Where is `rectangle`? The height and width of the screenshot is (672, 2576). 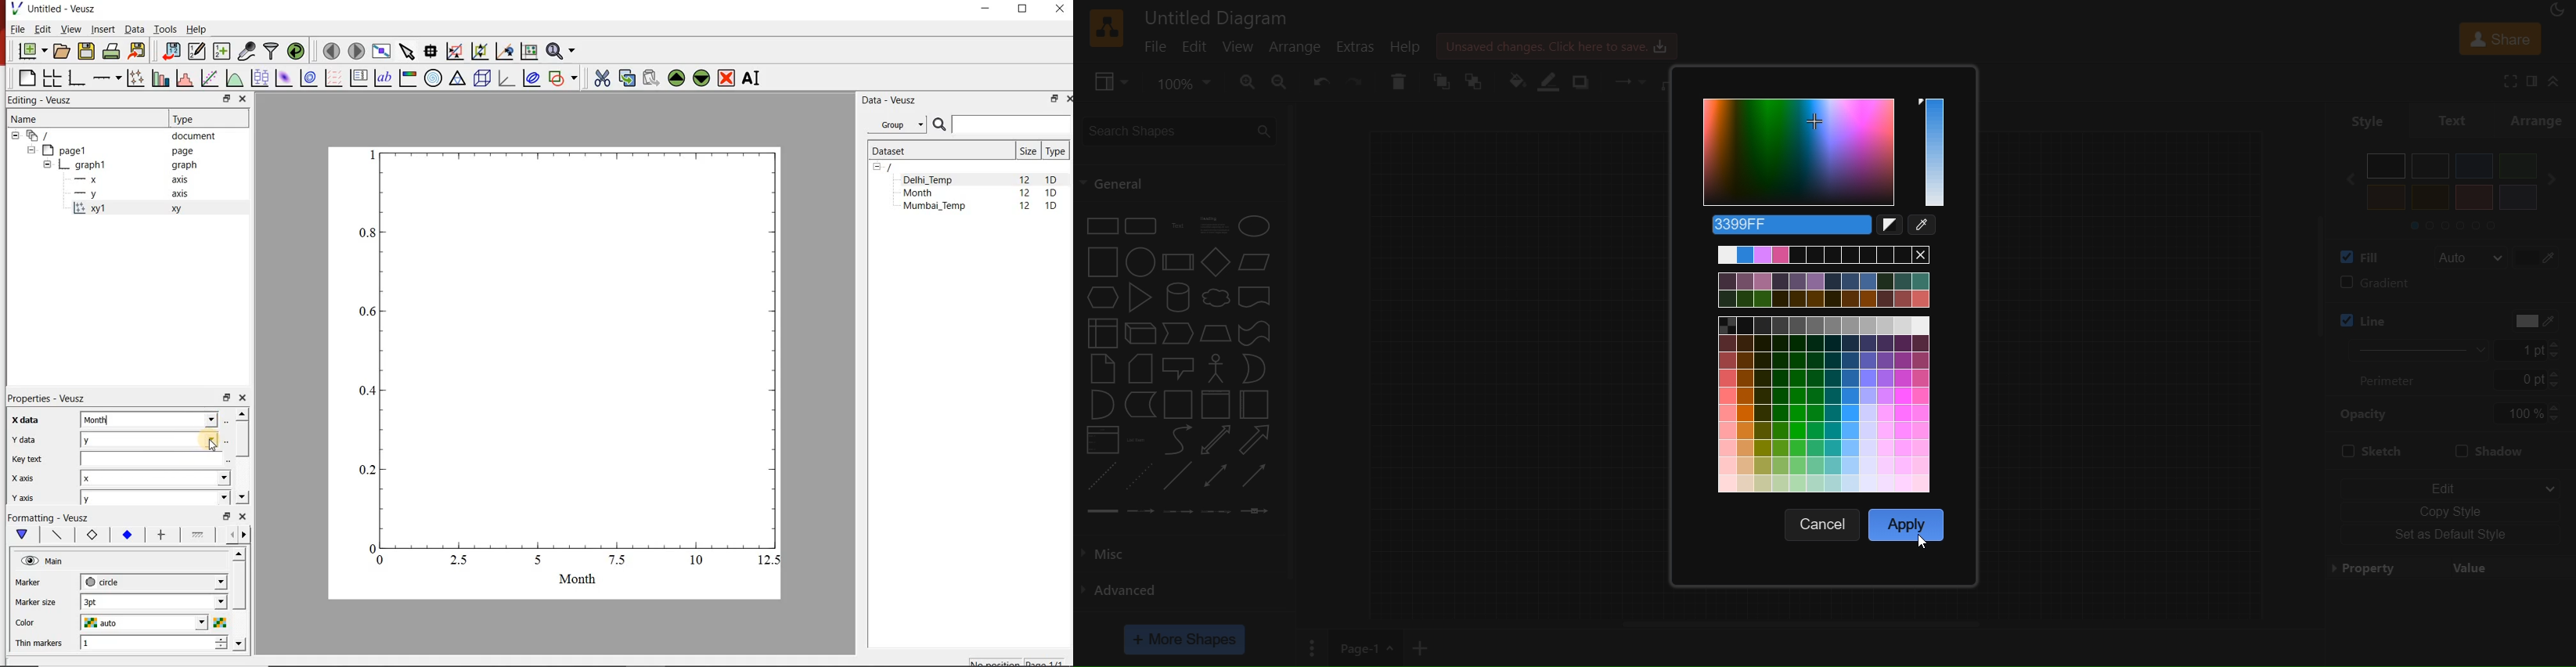 rectangle is located at coordinates (1101, 225).